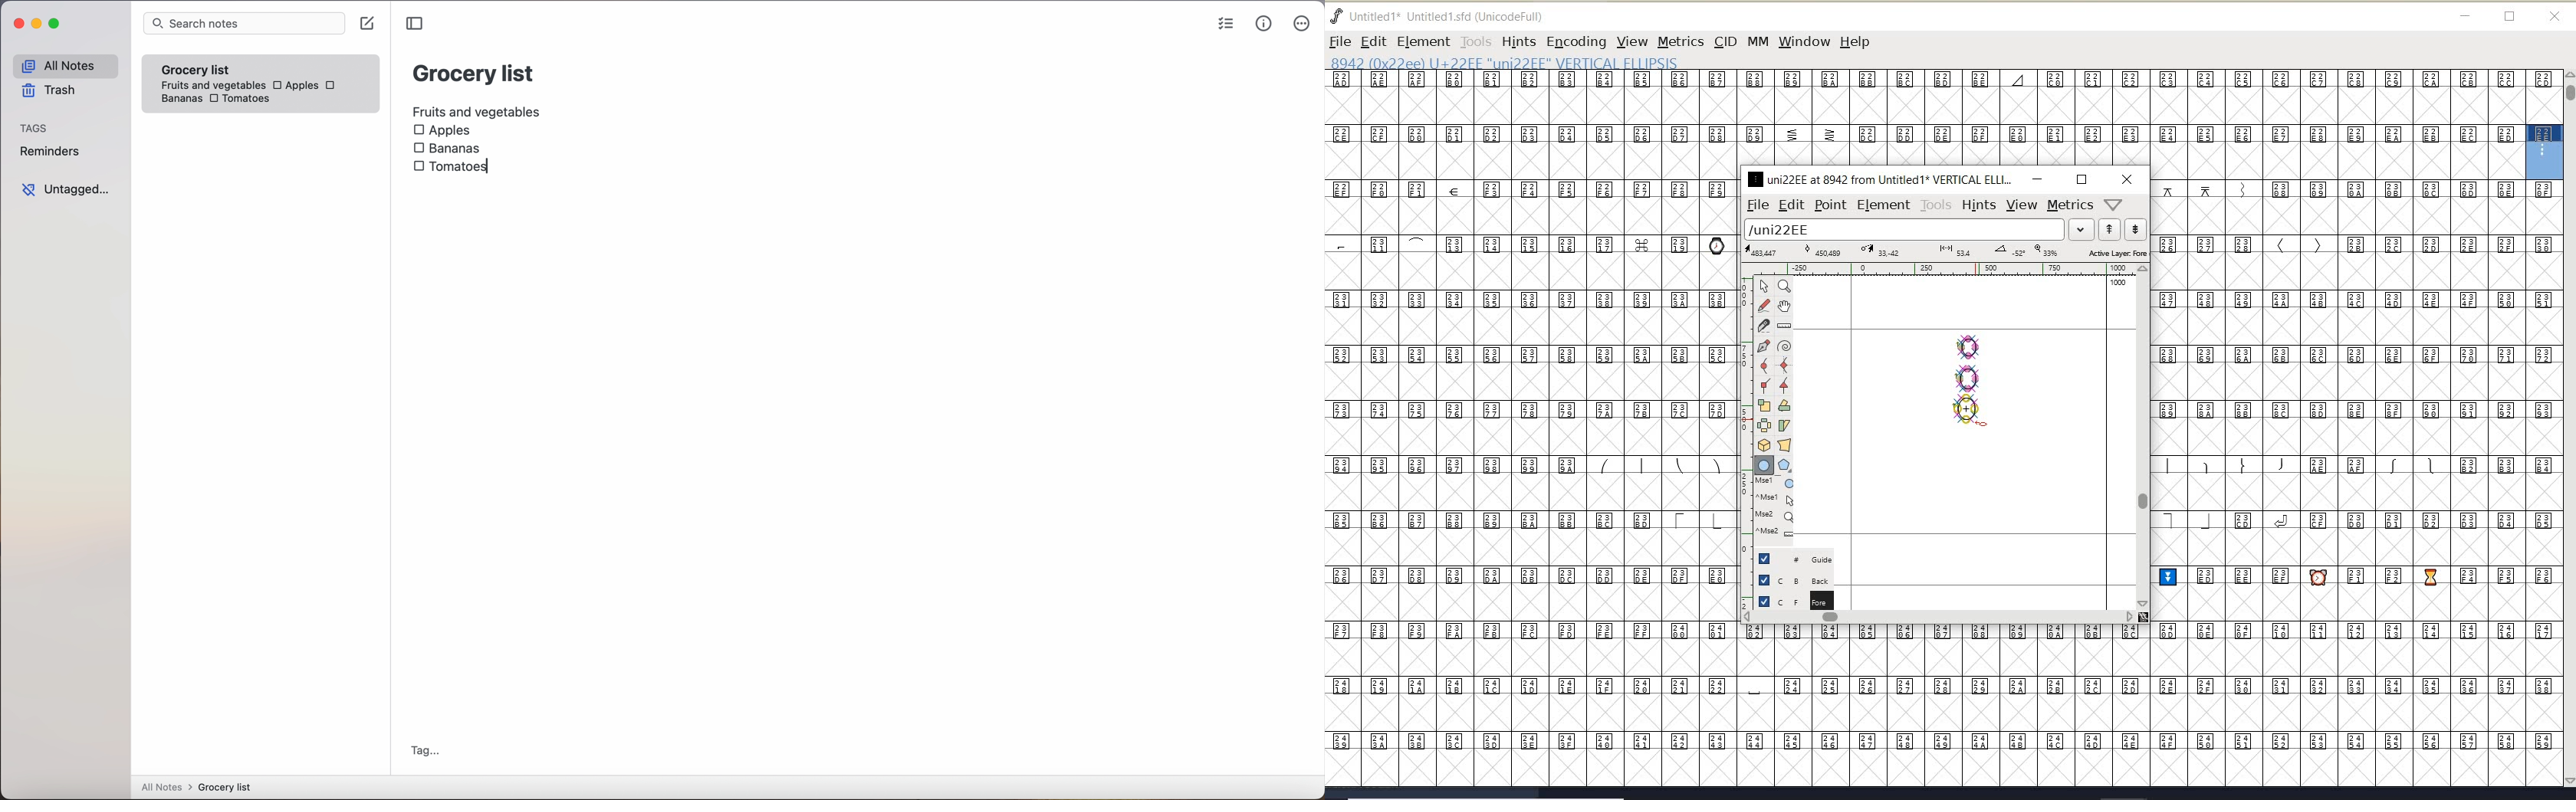 The height and width of the screenshot is (812, 2576). What do you see at coordinates (1978, 205) in the screenshot?
I see `hints` at bounding box center [1978, 205].